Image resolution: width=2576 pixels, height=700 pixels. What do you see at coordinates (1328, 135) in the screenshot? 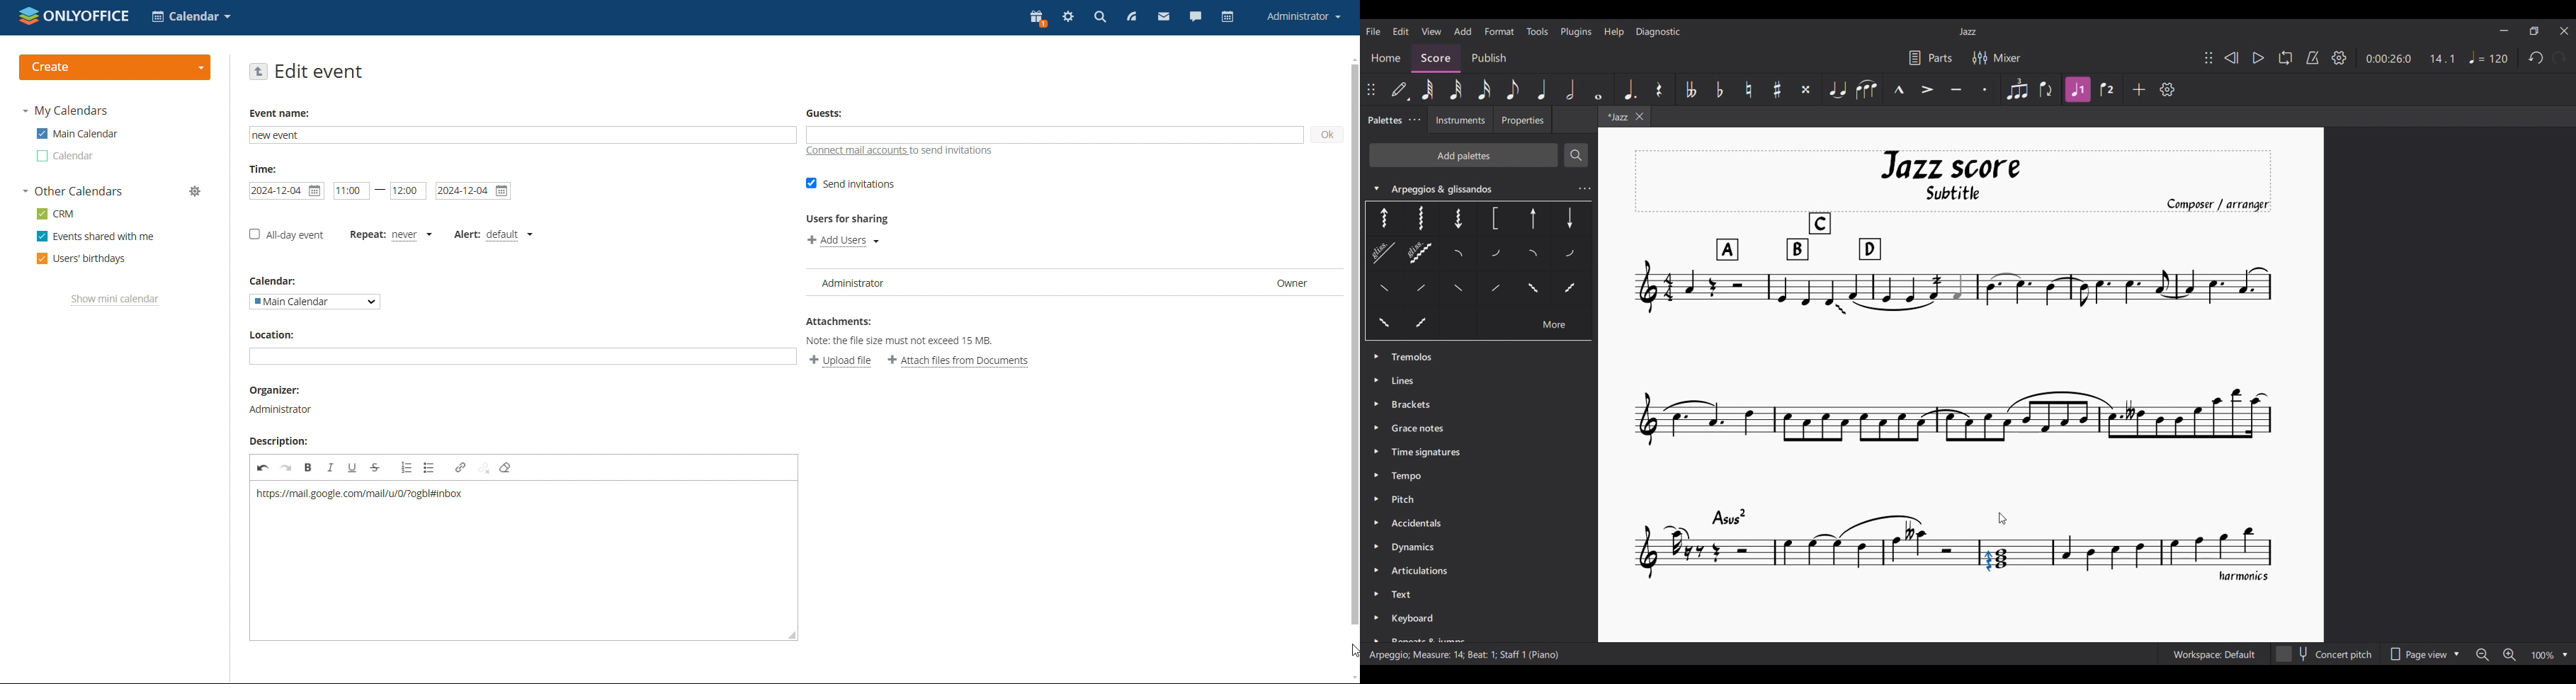
I see `ok` at bounding box center [1328, 135].